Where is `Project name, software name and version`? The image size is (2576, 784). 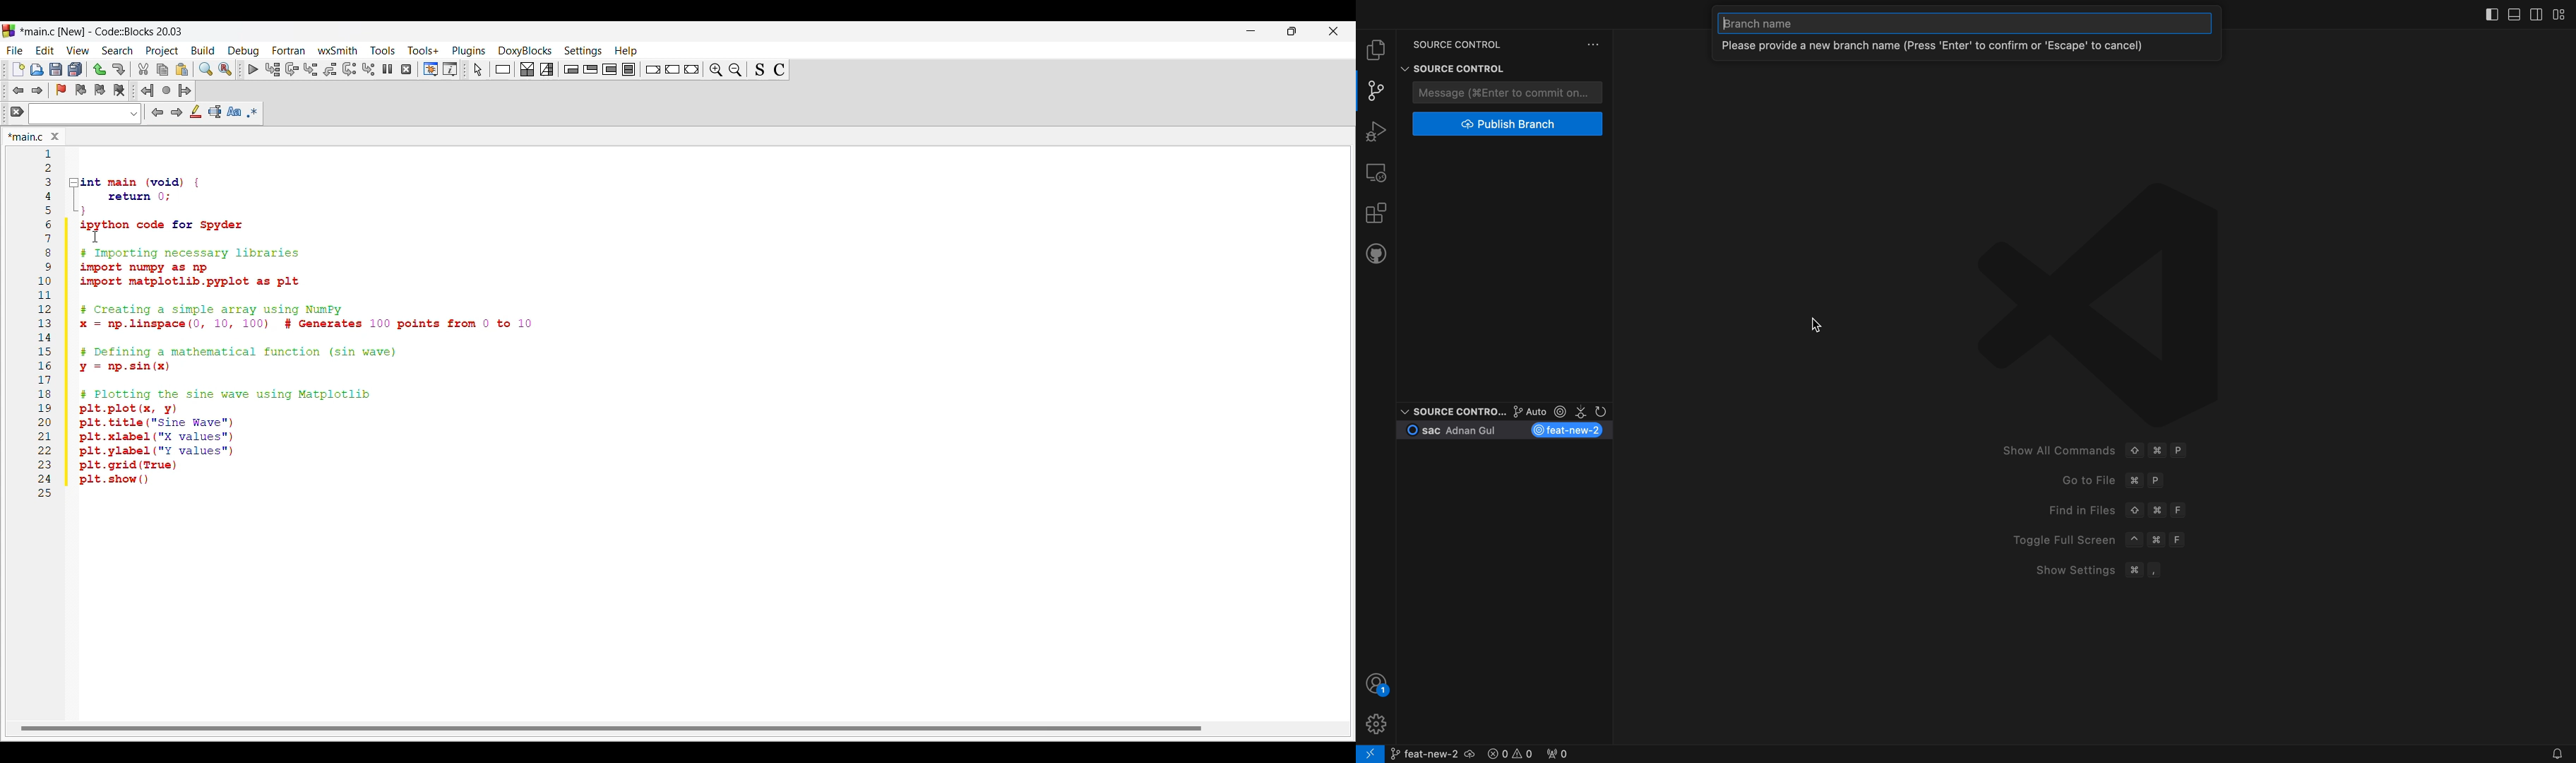
Project name, software name and version is located at coordinates (102, 31).